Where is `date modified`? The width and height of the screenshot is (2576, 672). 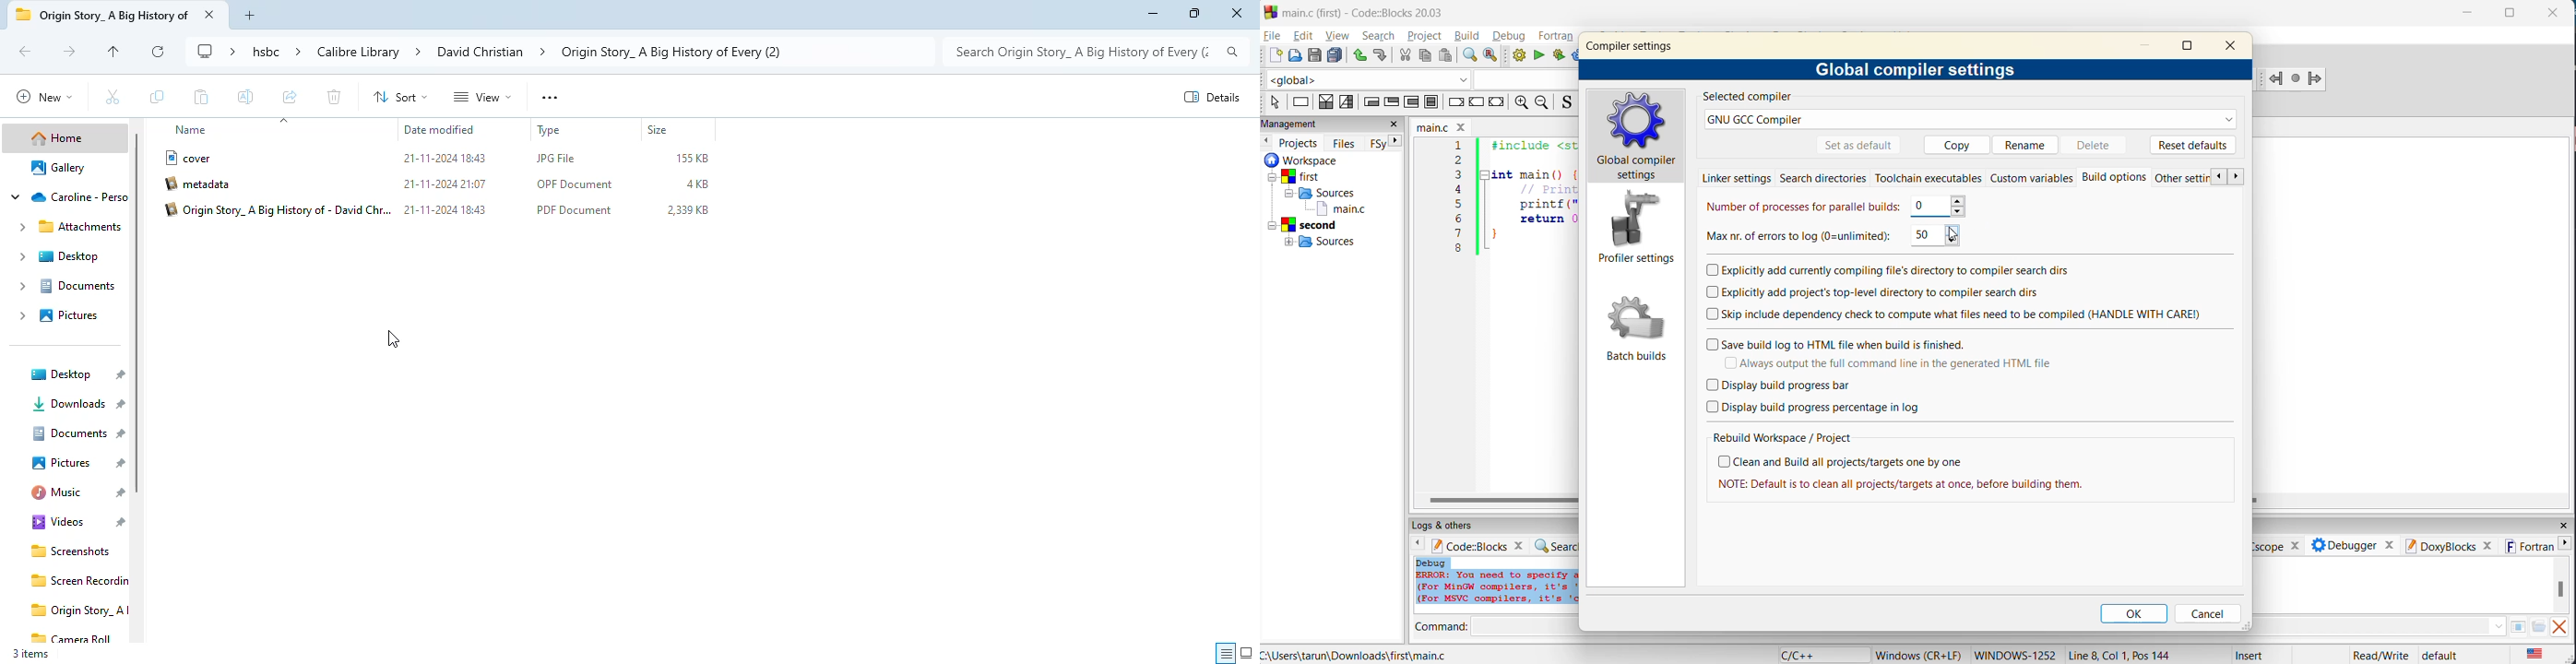 date modified is located at coordinates (441, 129).